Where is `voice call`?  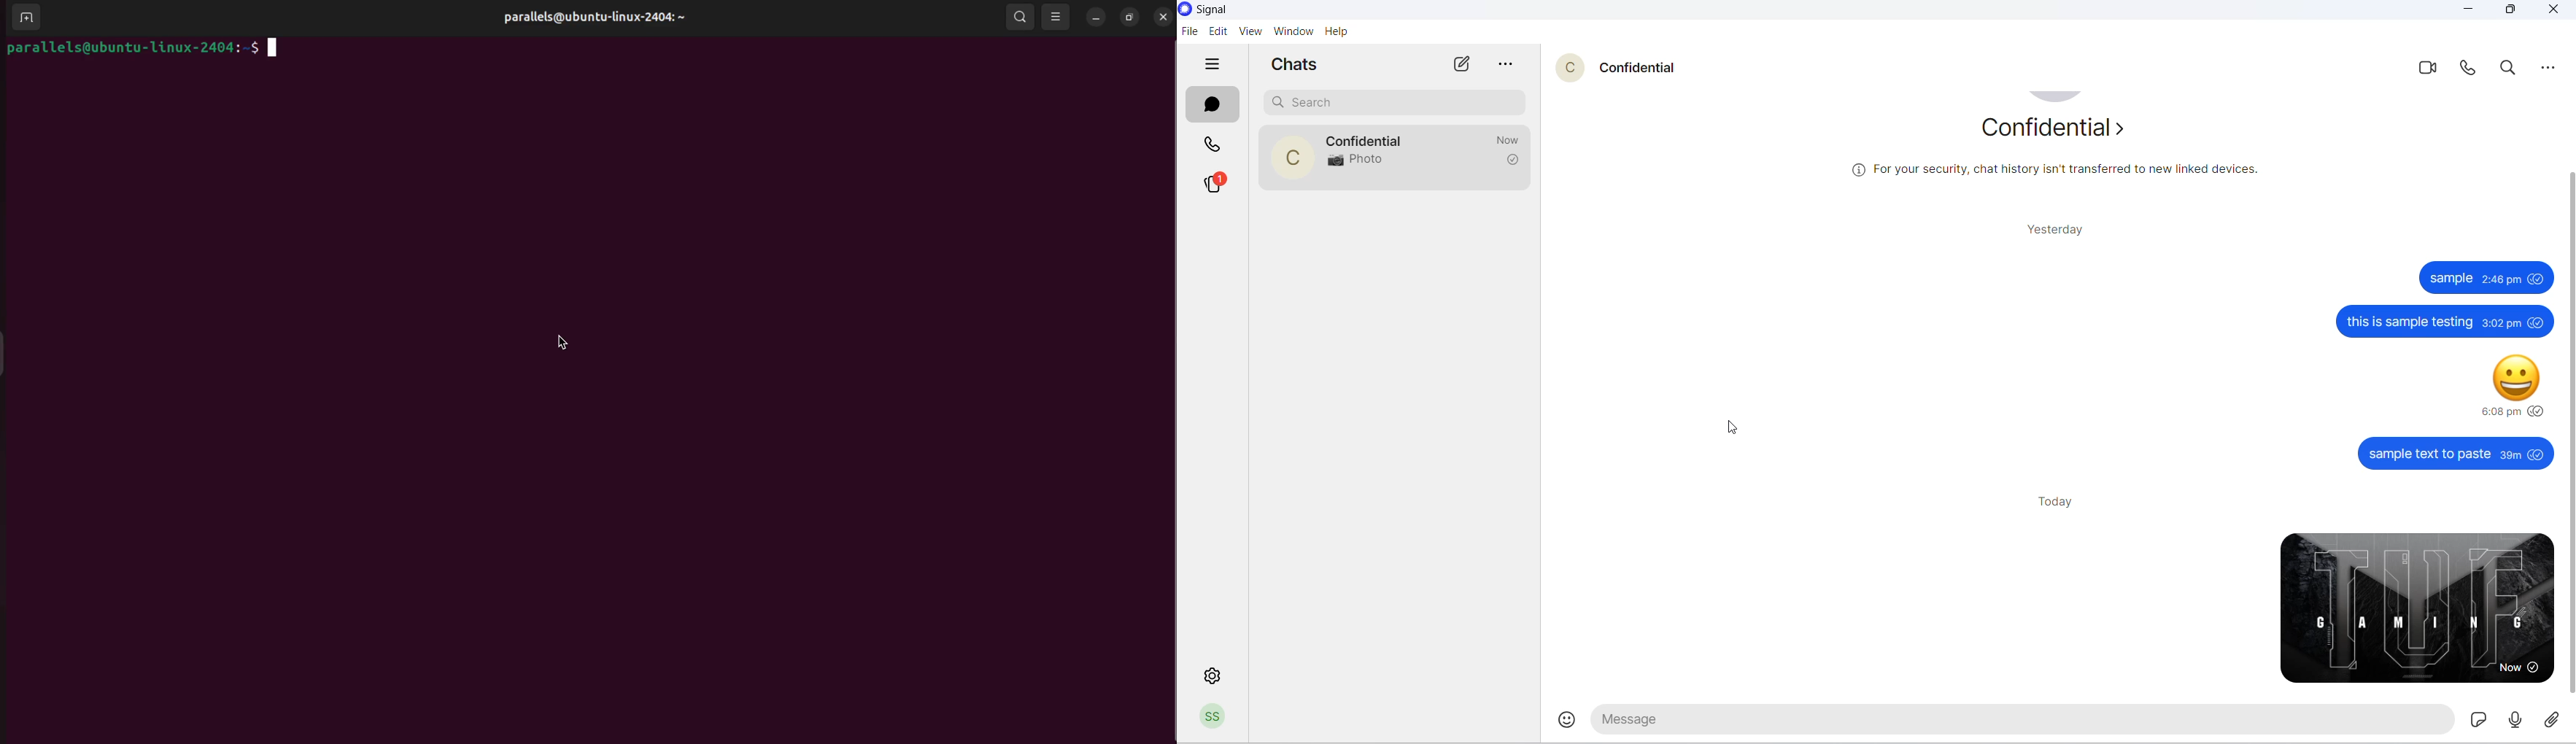 voice call is located at coordinates (2471, 71).